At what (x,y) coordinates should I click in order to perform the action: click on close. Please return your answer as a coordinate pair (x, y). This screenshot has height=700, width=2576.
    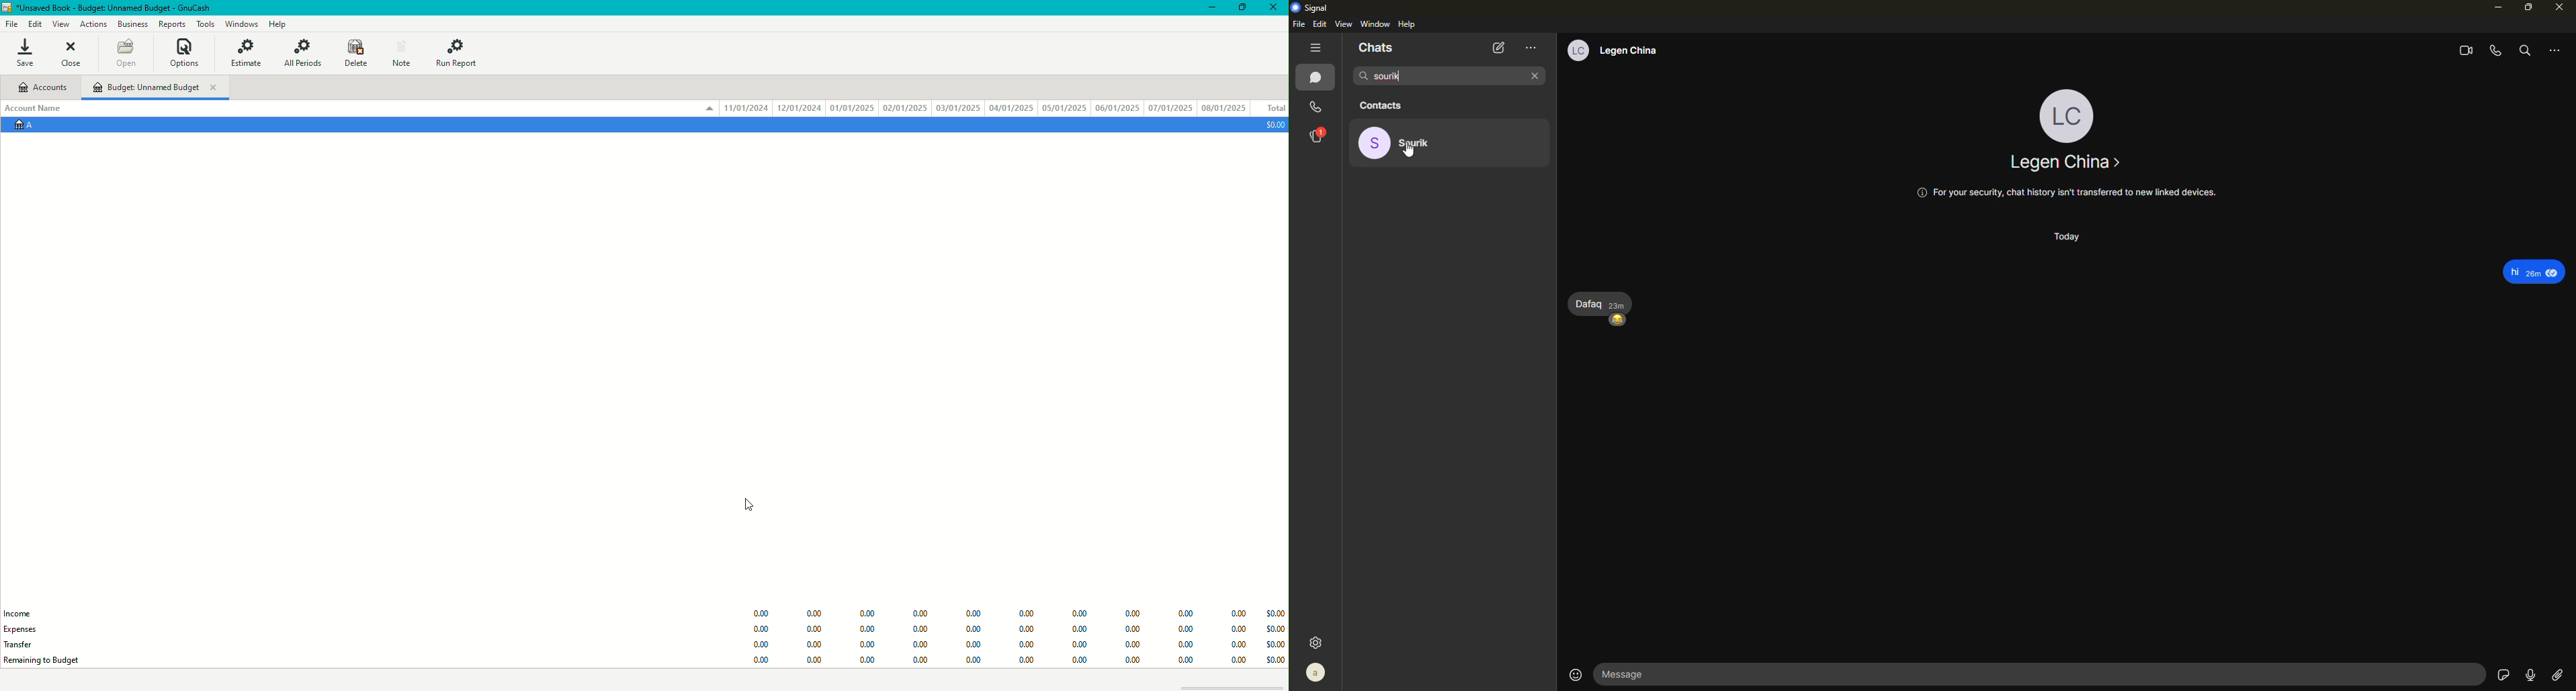
    Looking at the image, I should click on (1533, 76).